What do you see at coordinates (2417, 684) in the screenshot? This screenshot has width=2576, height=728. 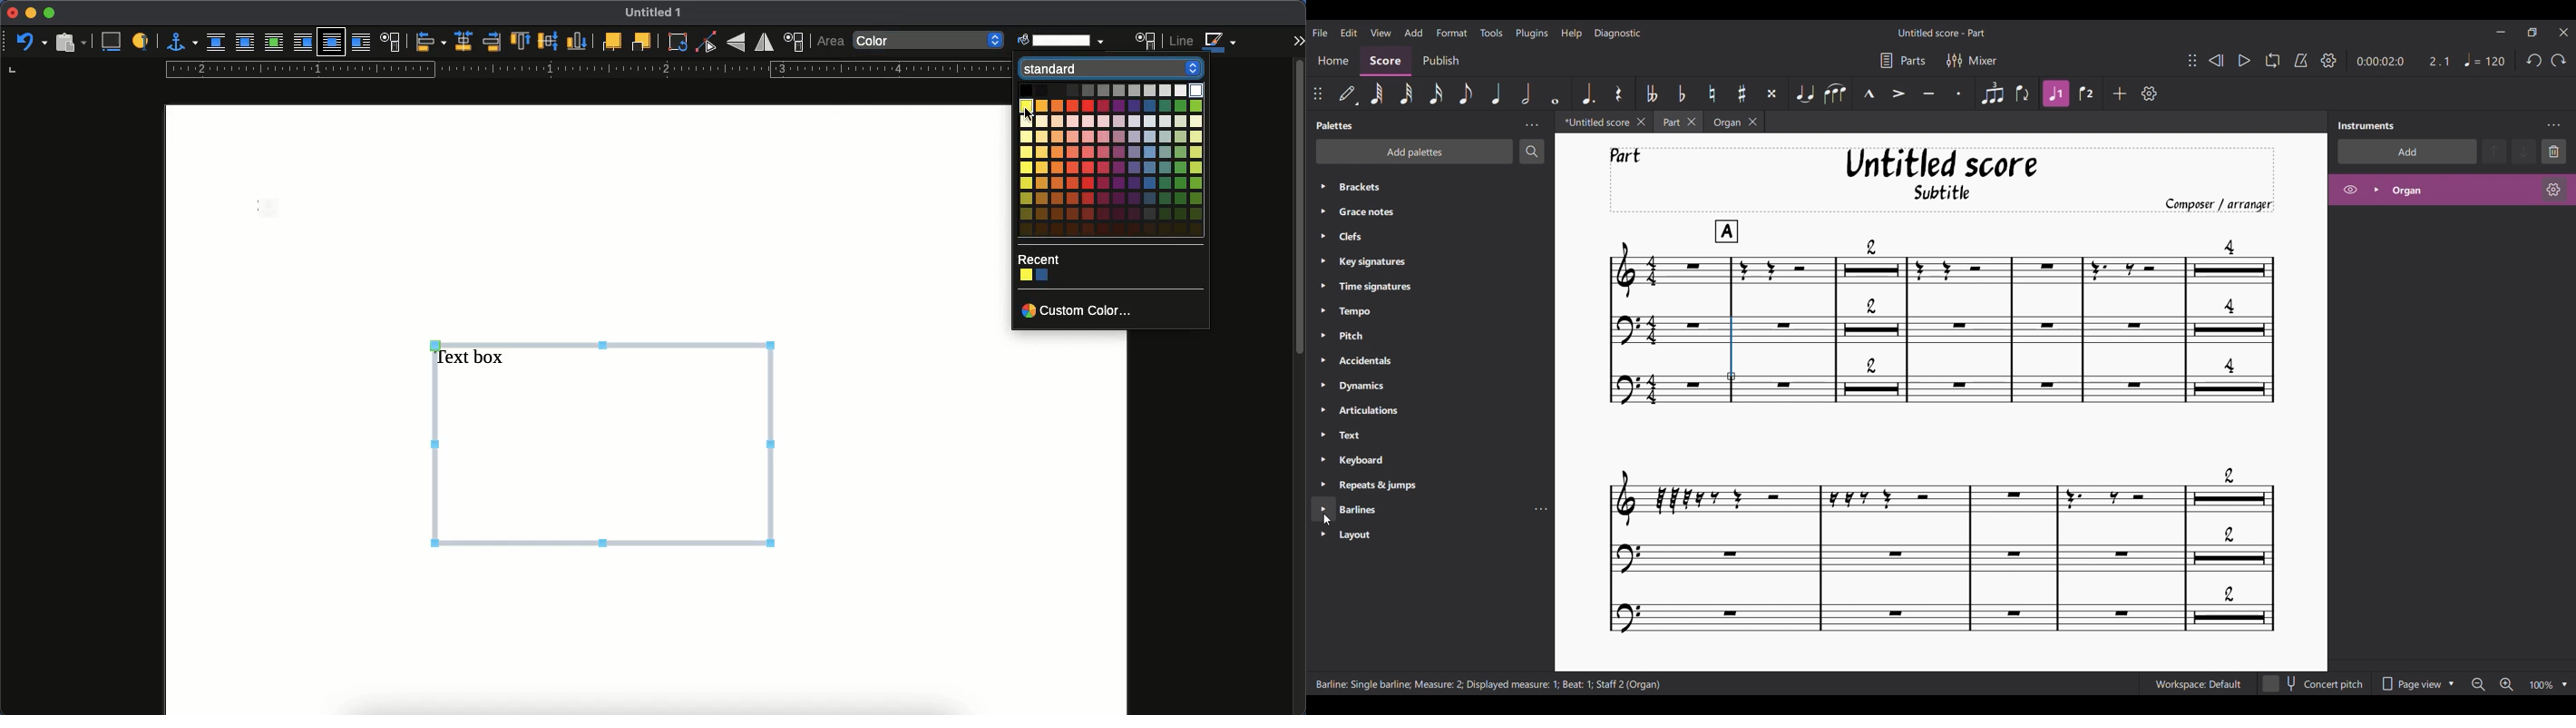 I see `Page view options` at bounding box center [2417, 684].